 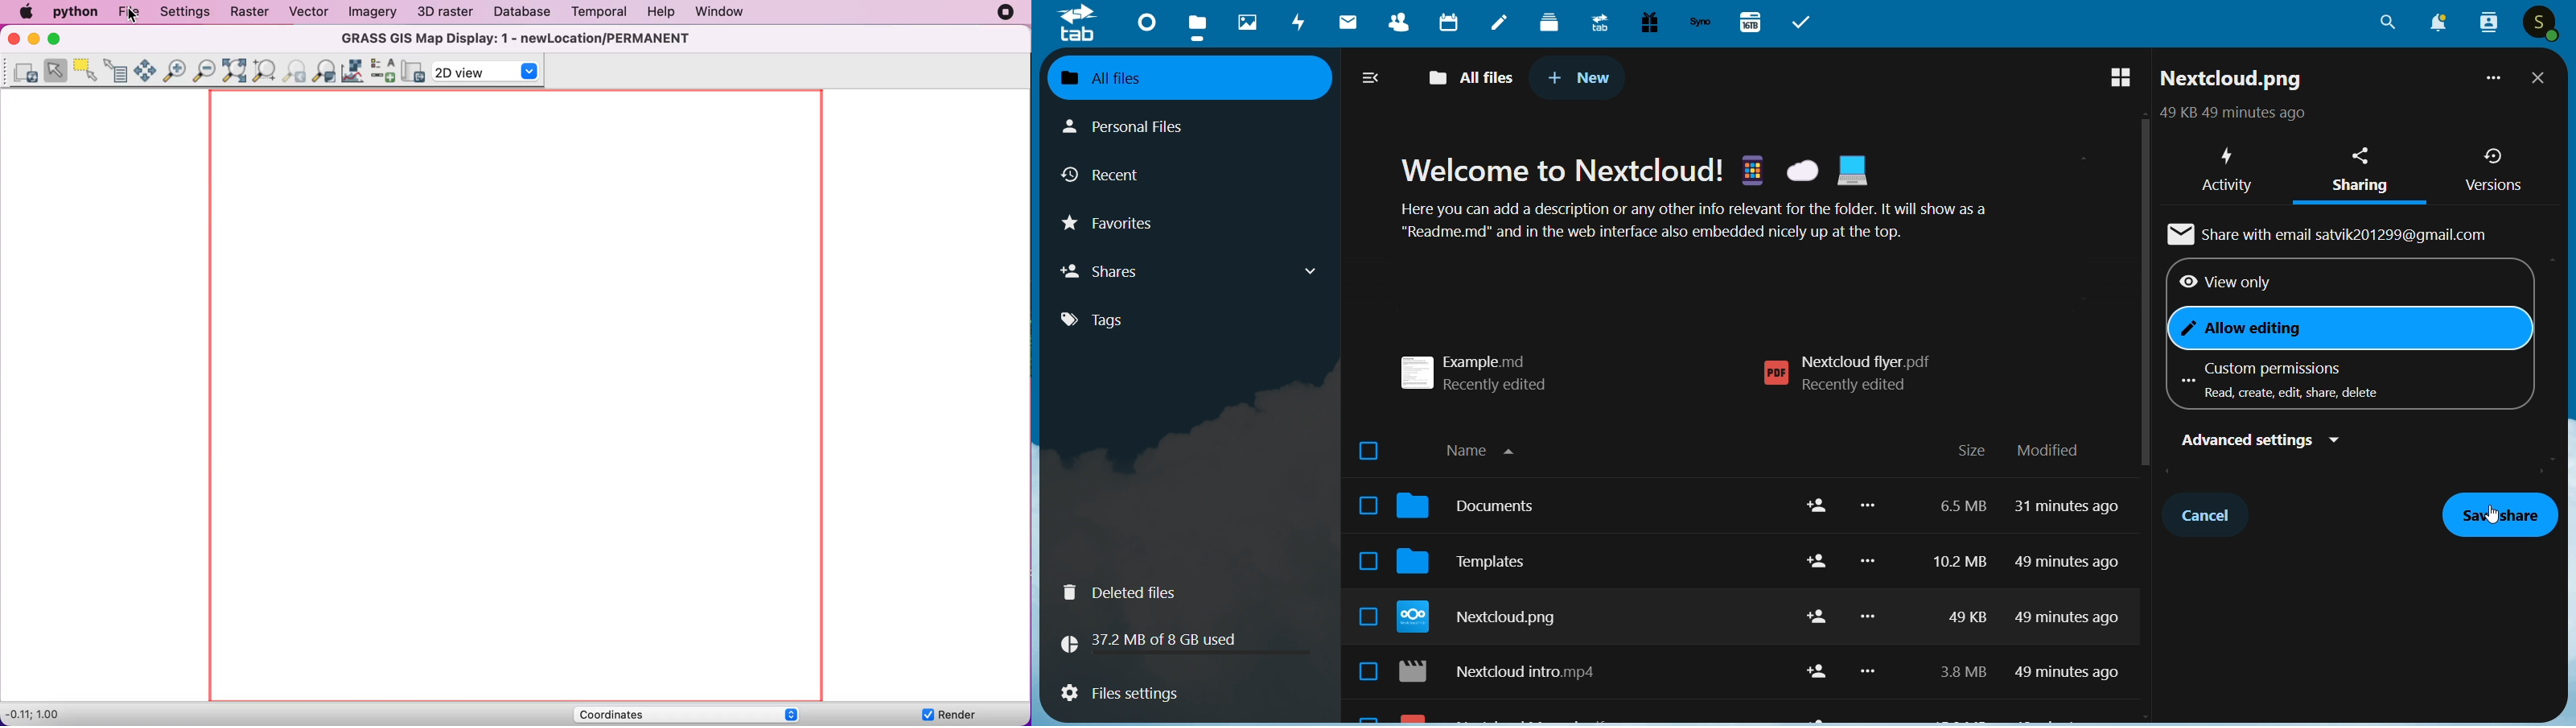 What do you see at coordinates (1956, 594) in the screenshot?
I see `file size ` at bounding box center [1956, 594].